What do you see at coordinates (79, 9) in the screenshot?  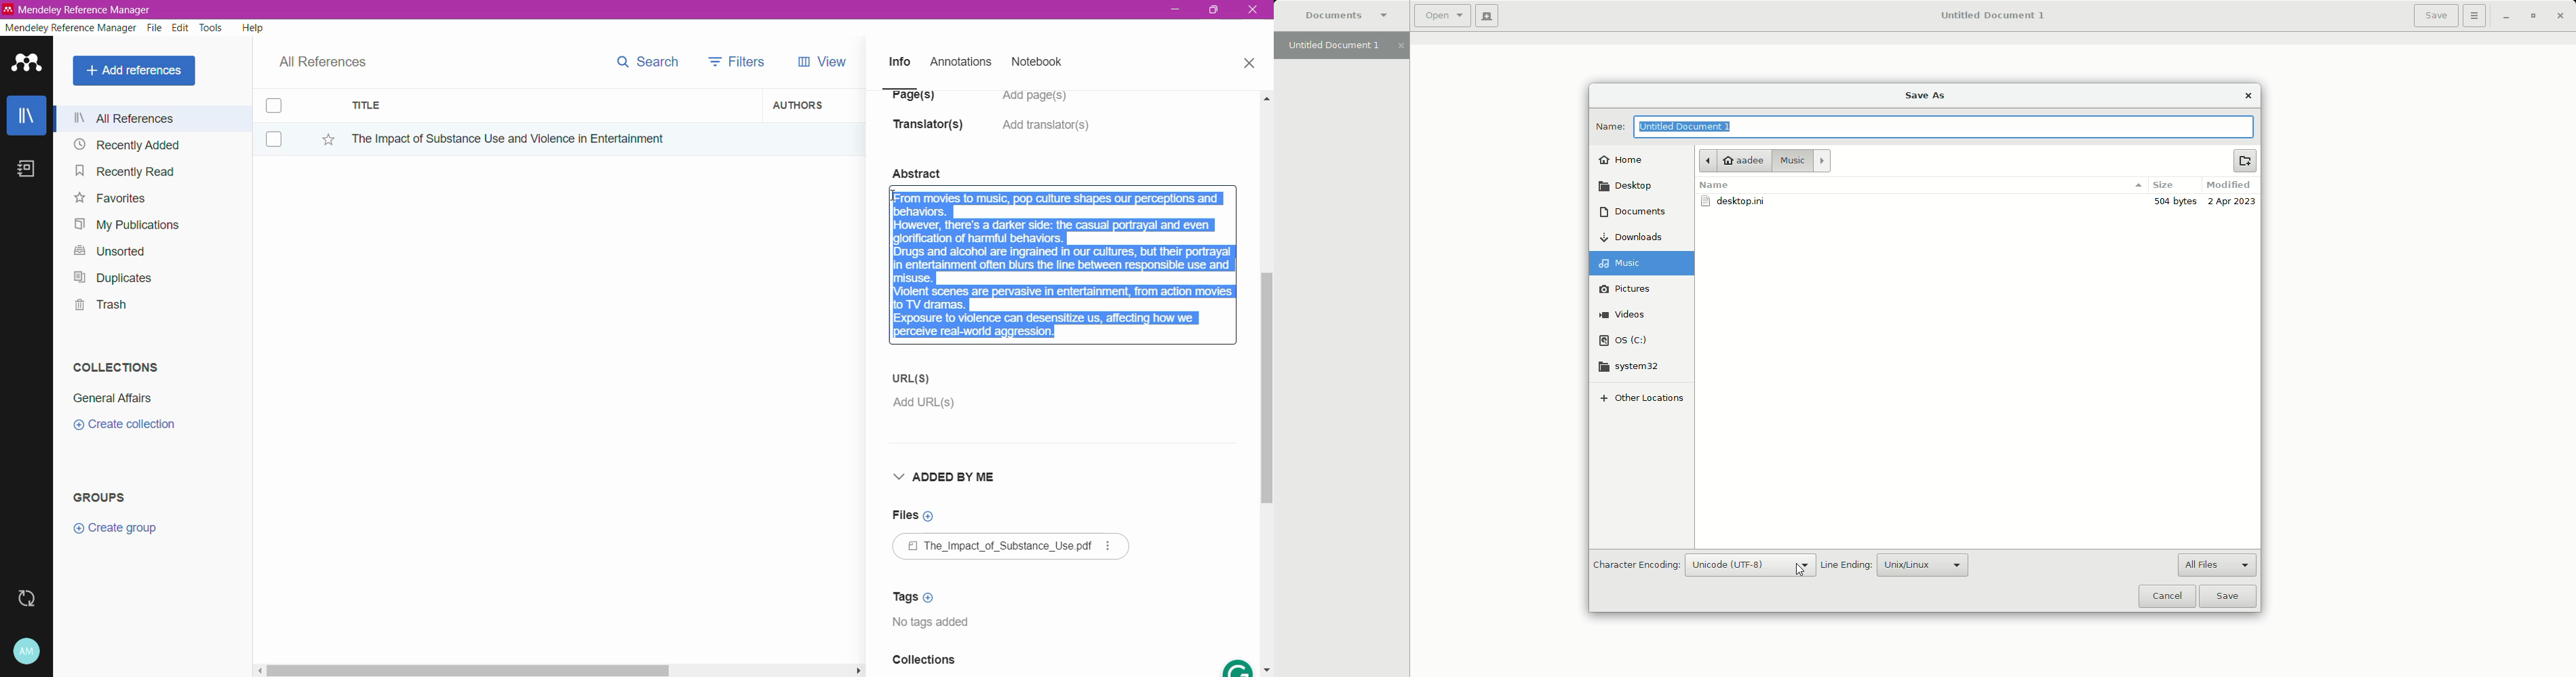 I see `Application Name` at bounding box center [79, 9].